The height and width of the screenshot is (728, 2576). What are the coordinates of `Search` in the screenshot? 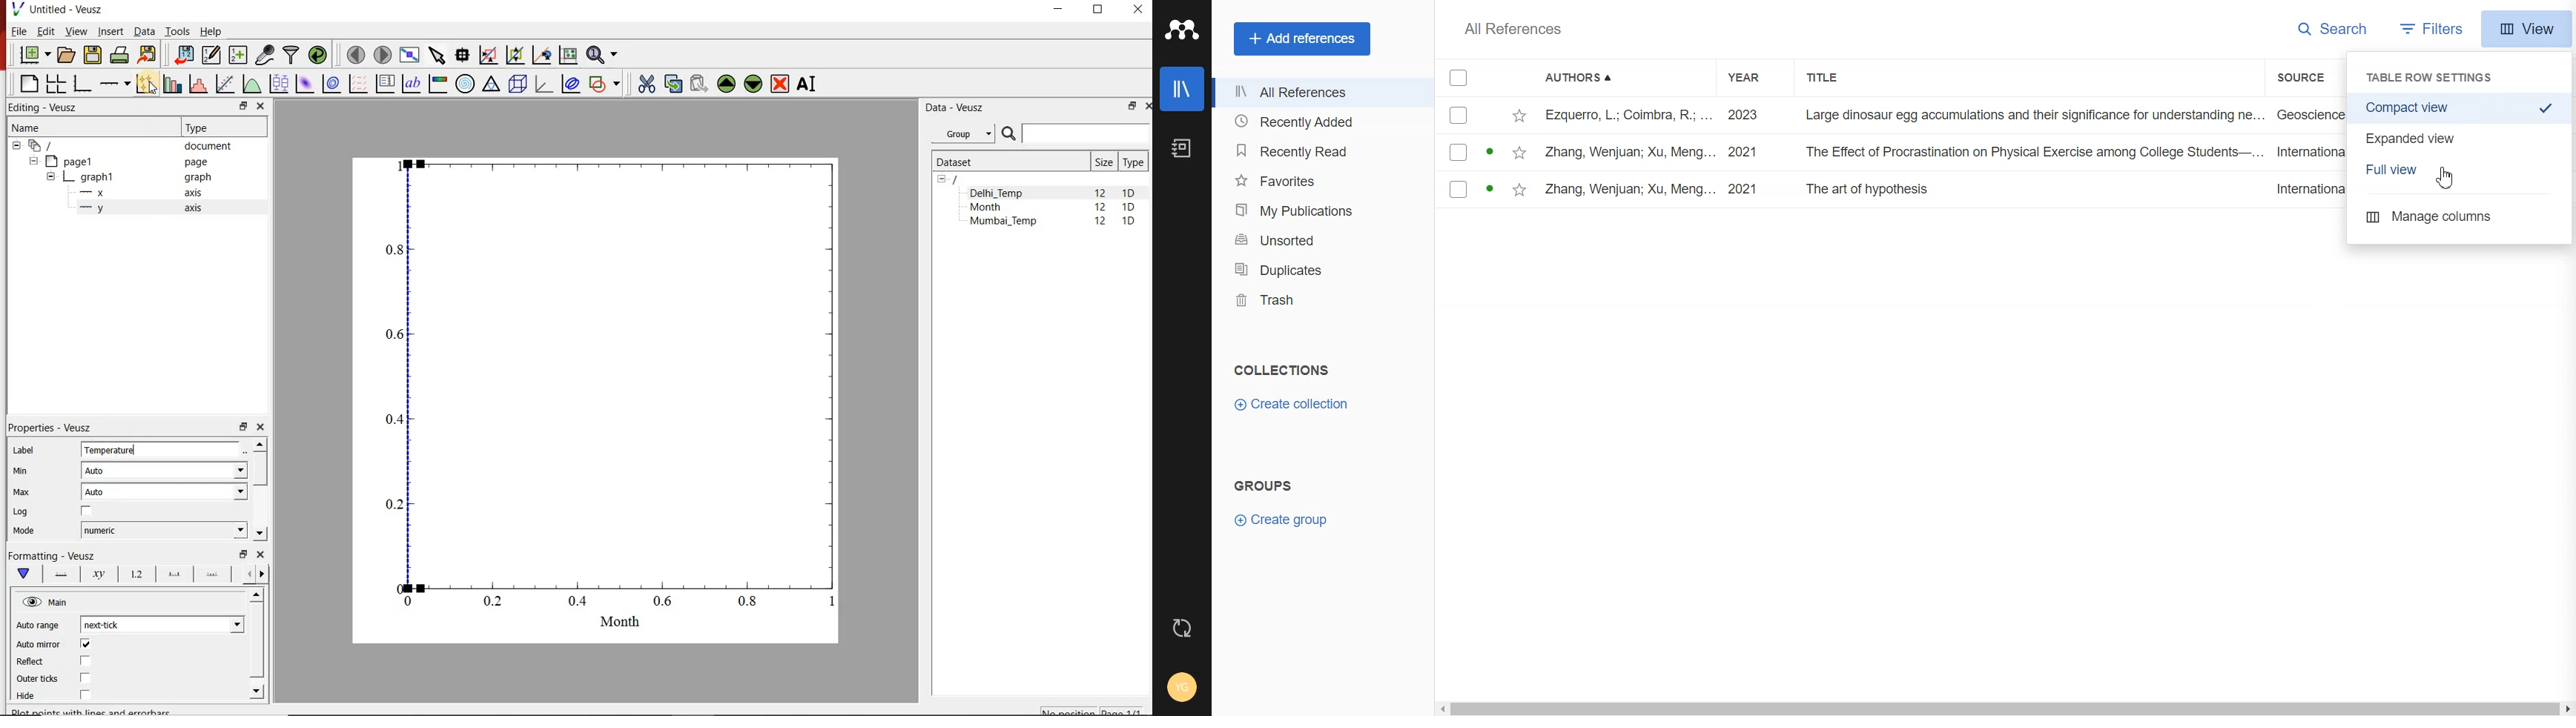 It's located at (2335, 28).